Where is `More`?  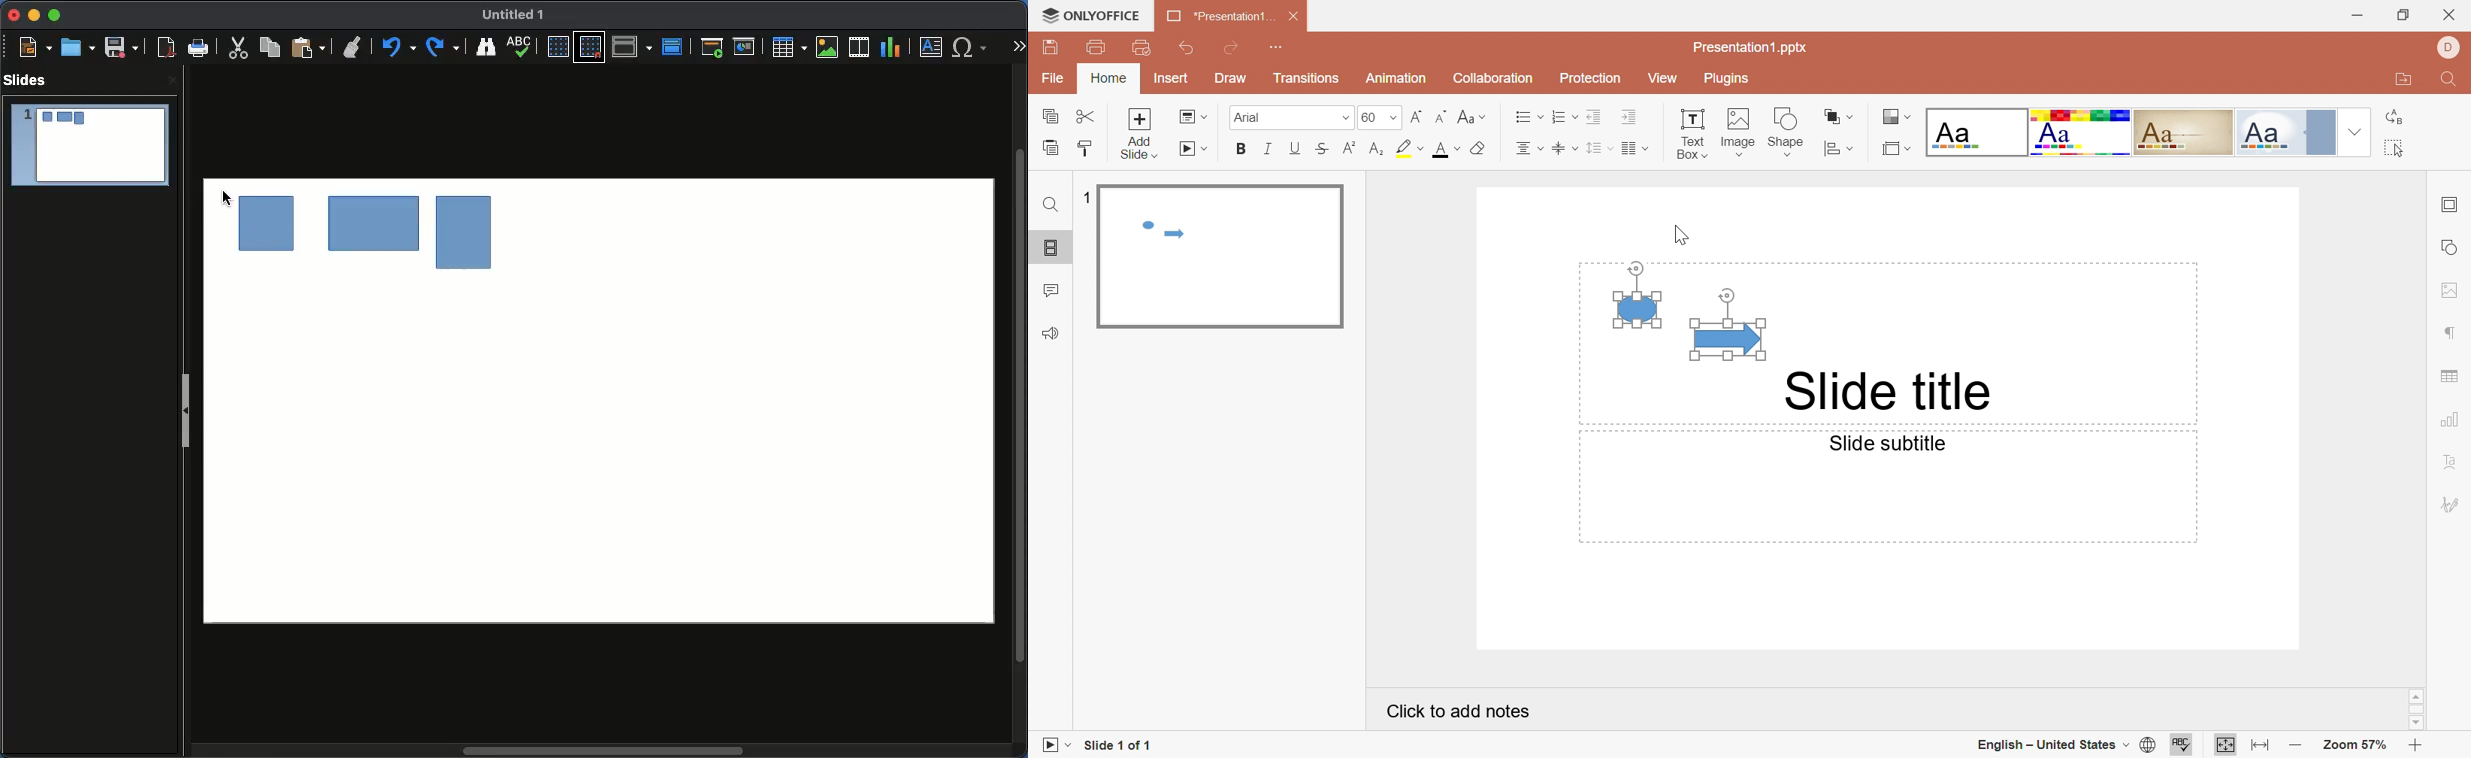 More is located at coordinates (1018, 41).